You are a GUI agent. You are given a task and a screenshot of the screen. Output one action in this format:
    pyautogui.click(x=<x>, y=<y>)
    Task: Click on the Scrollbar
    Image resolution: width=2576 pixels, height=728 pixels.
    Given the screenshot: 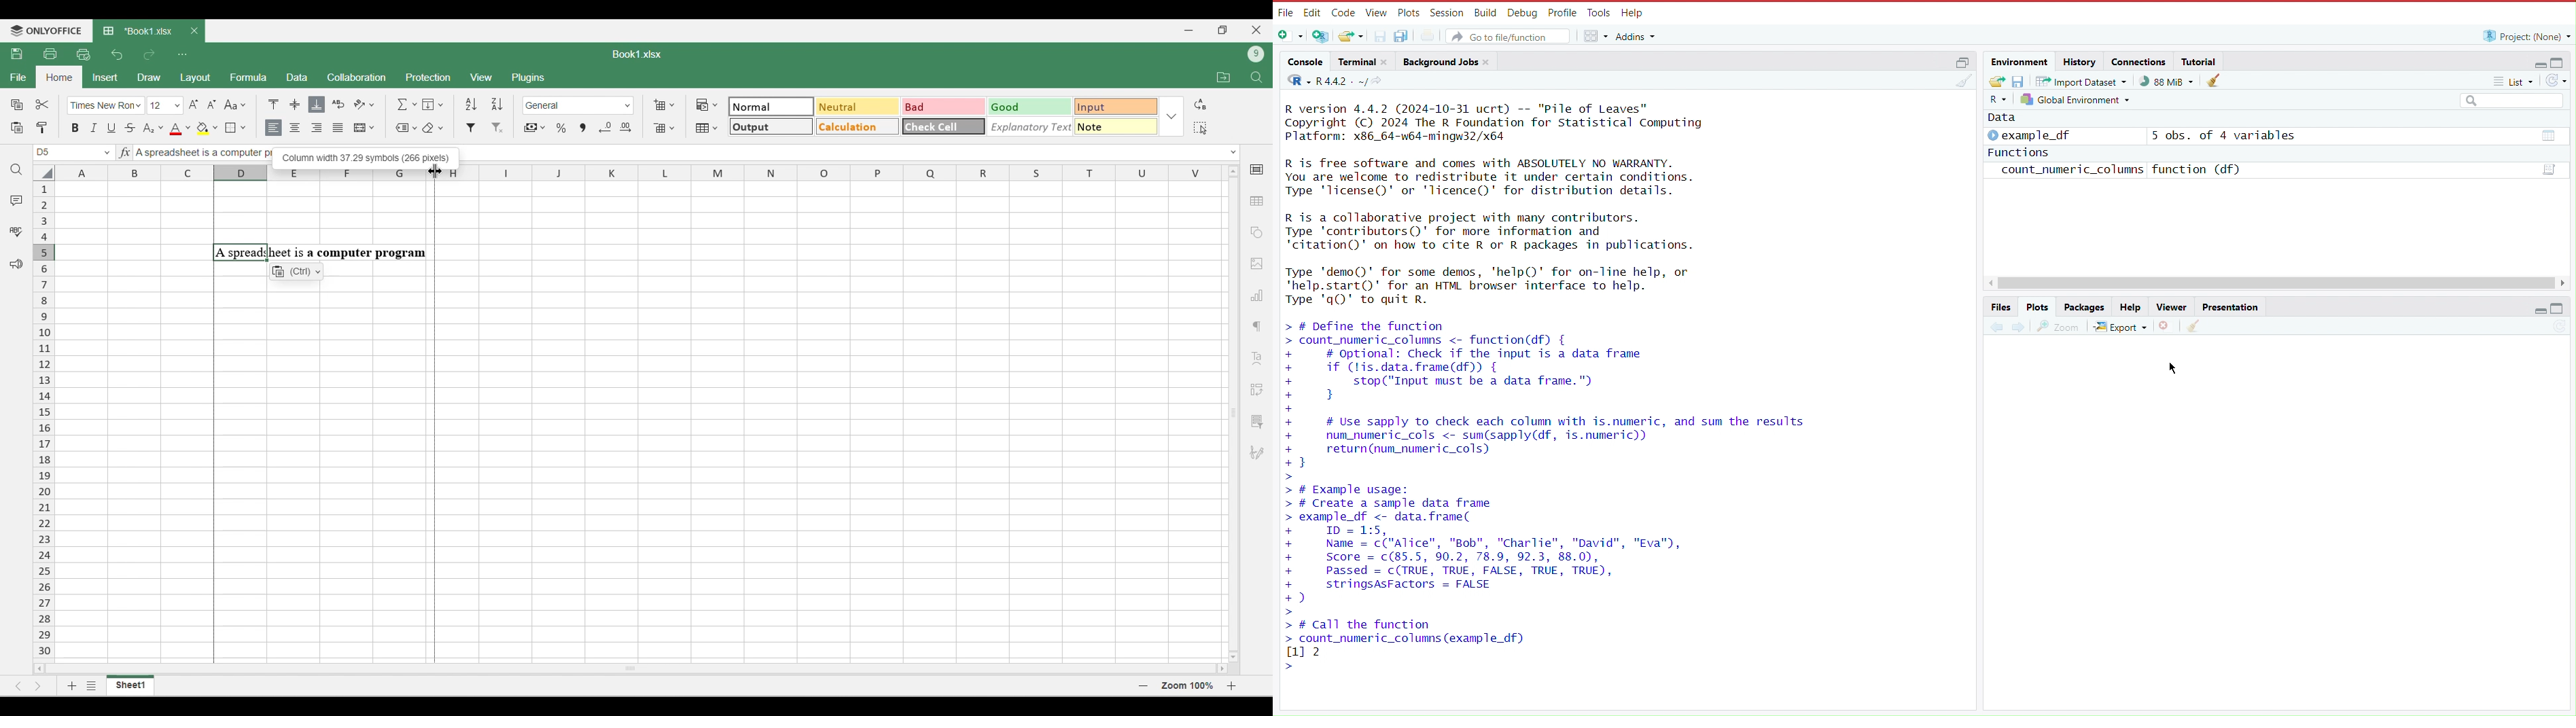 What is the action you would take?
    pyautogui.click(x=2279, y=283)
    